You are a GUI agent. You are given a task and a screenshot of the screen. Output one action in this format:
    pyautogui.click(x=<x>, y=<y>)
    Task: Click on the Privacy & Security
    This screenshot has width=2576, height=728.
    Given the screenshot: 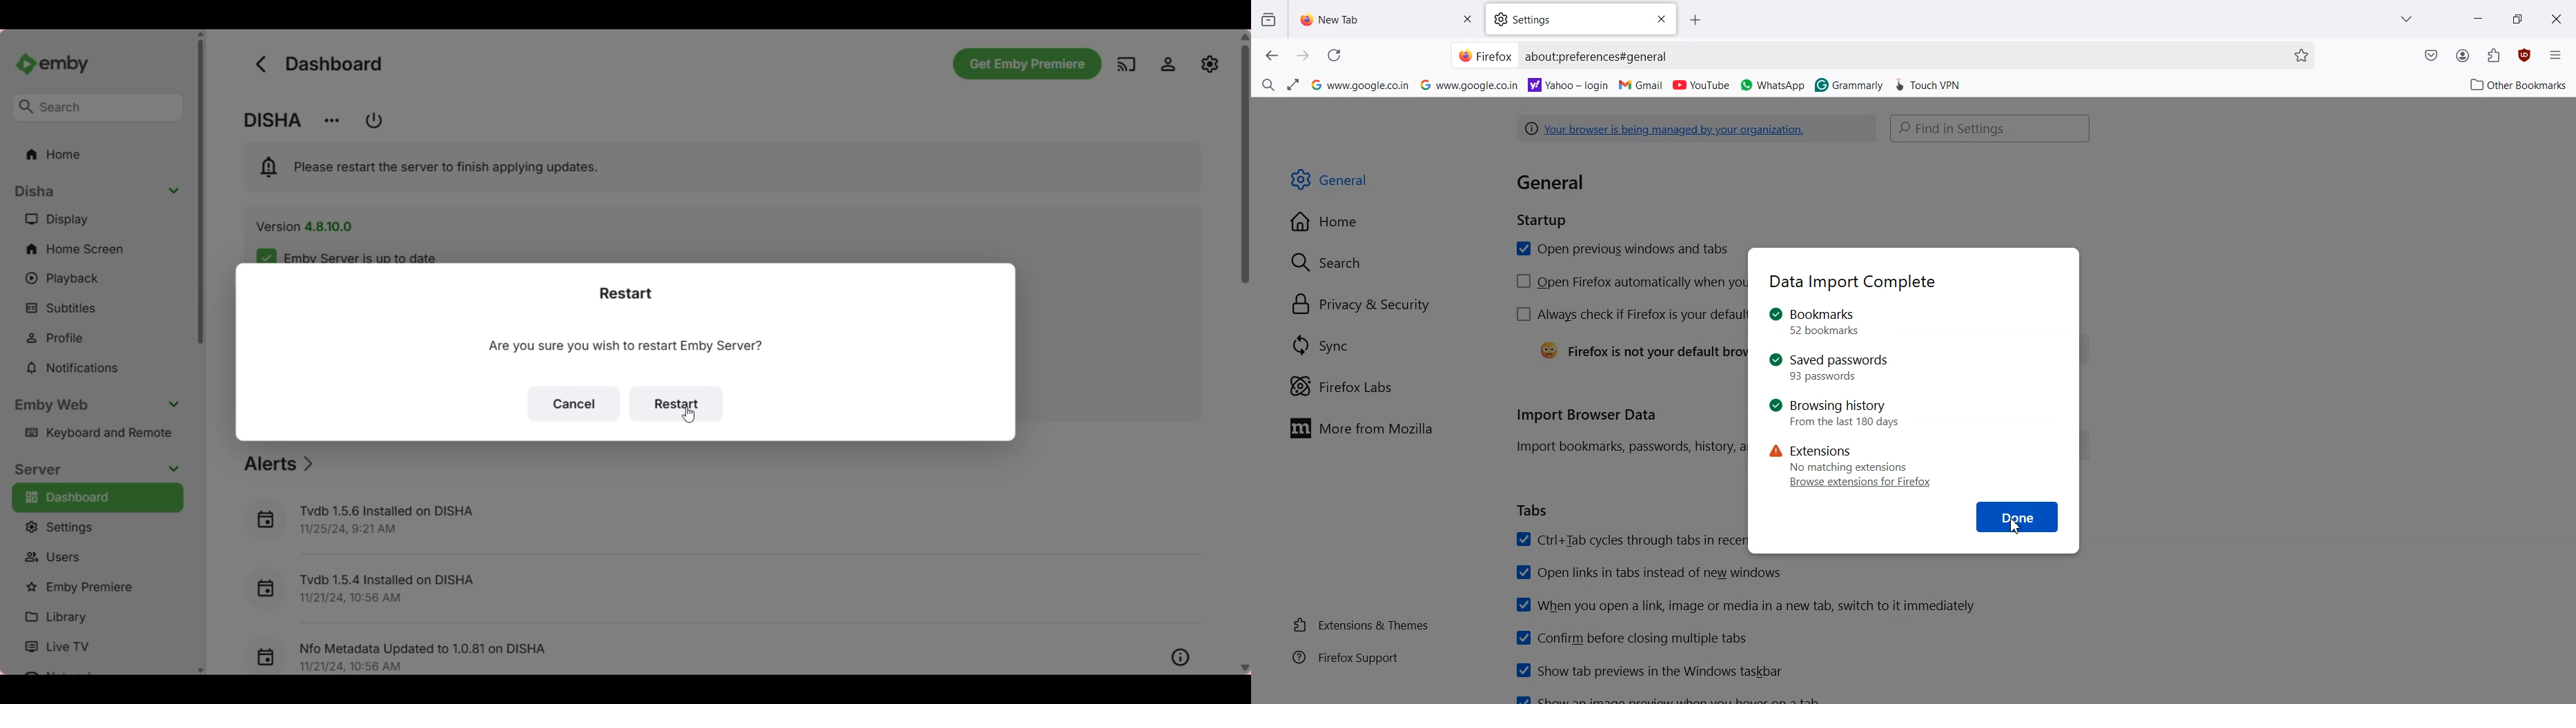 What is the action you would take?
    pyautogui.click(x=1362, y=304)
    